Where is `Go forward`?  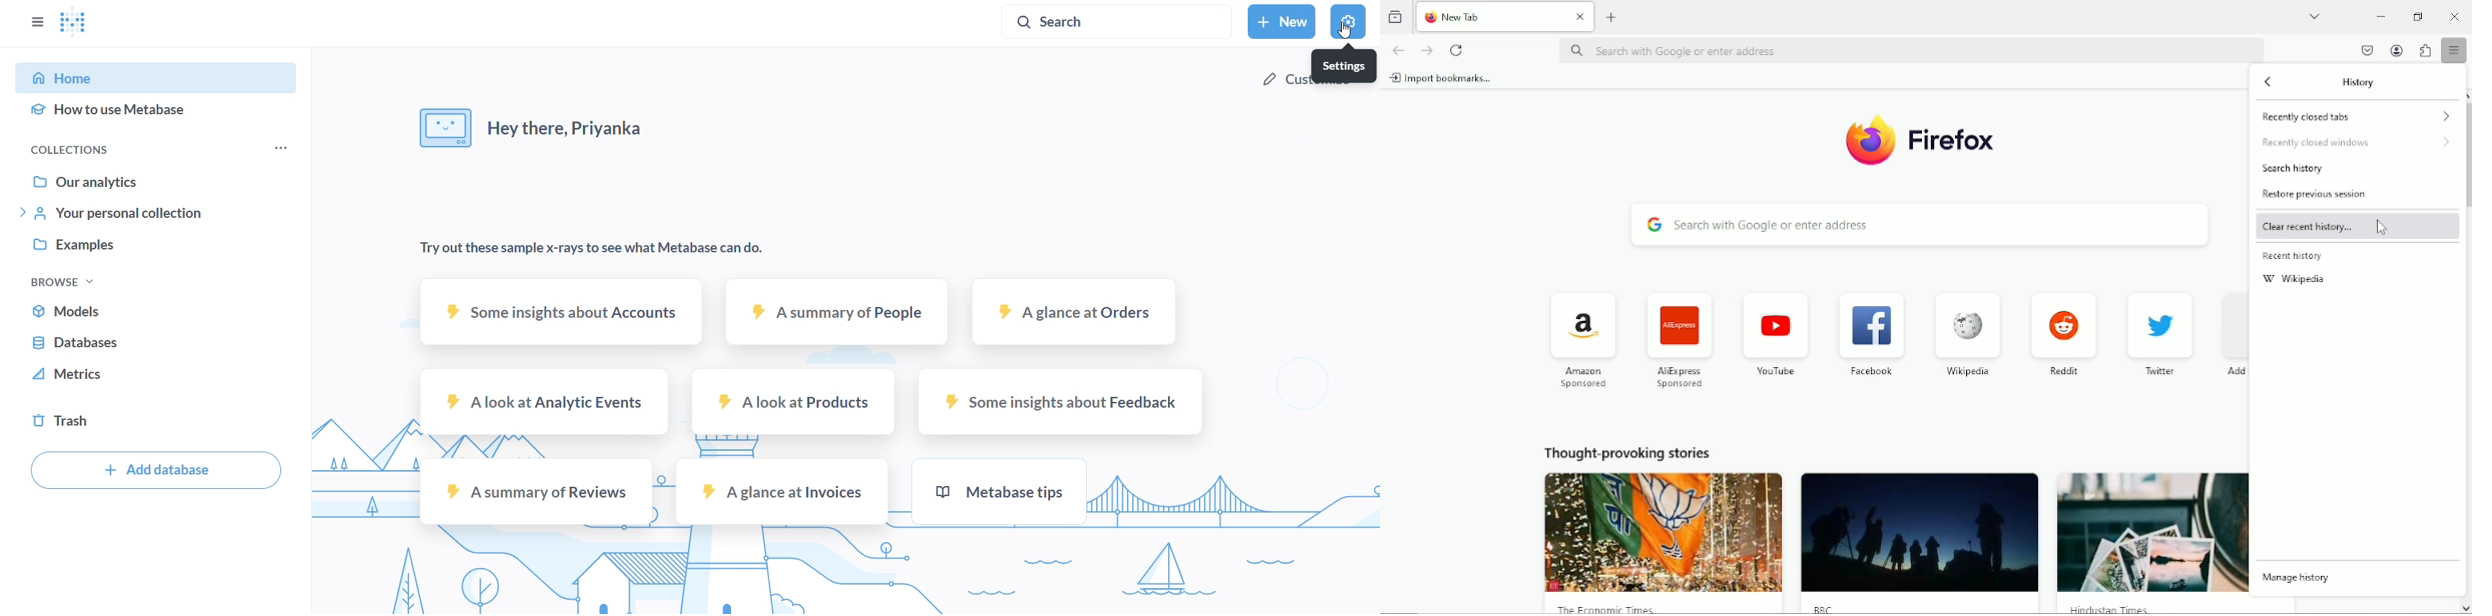
Go forward is located at coordinates (1426, 50).